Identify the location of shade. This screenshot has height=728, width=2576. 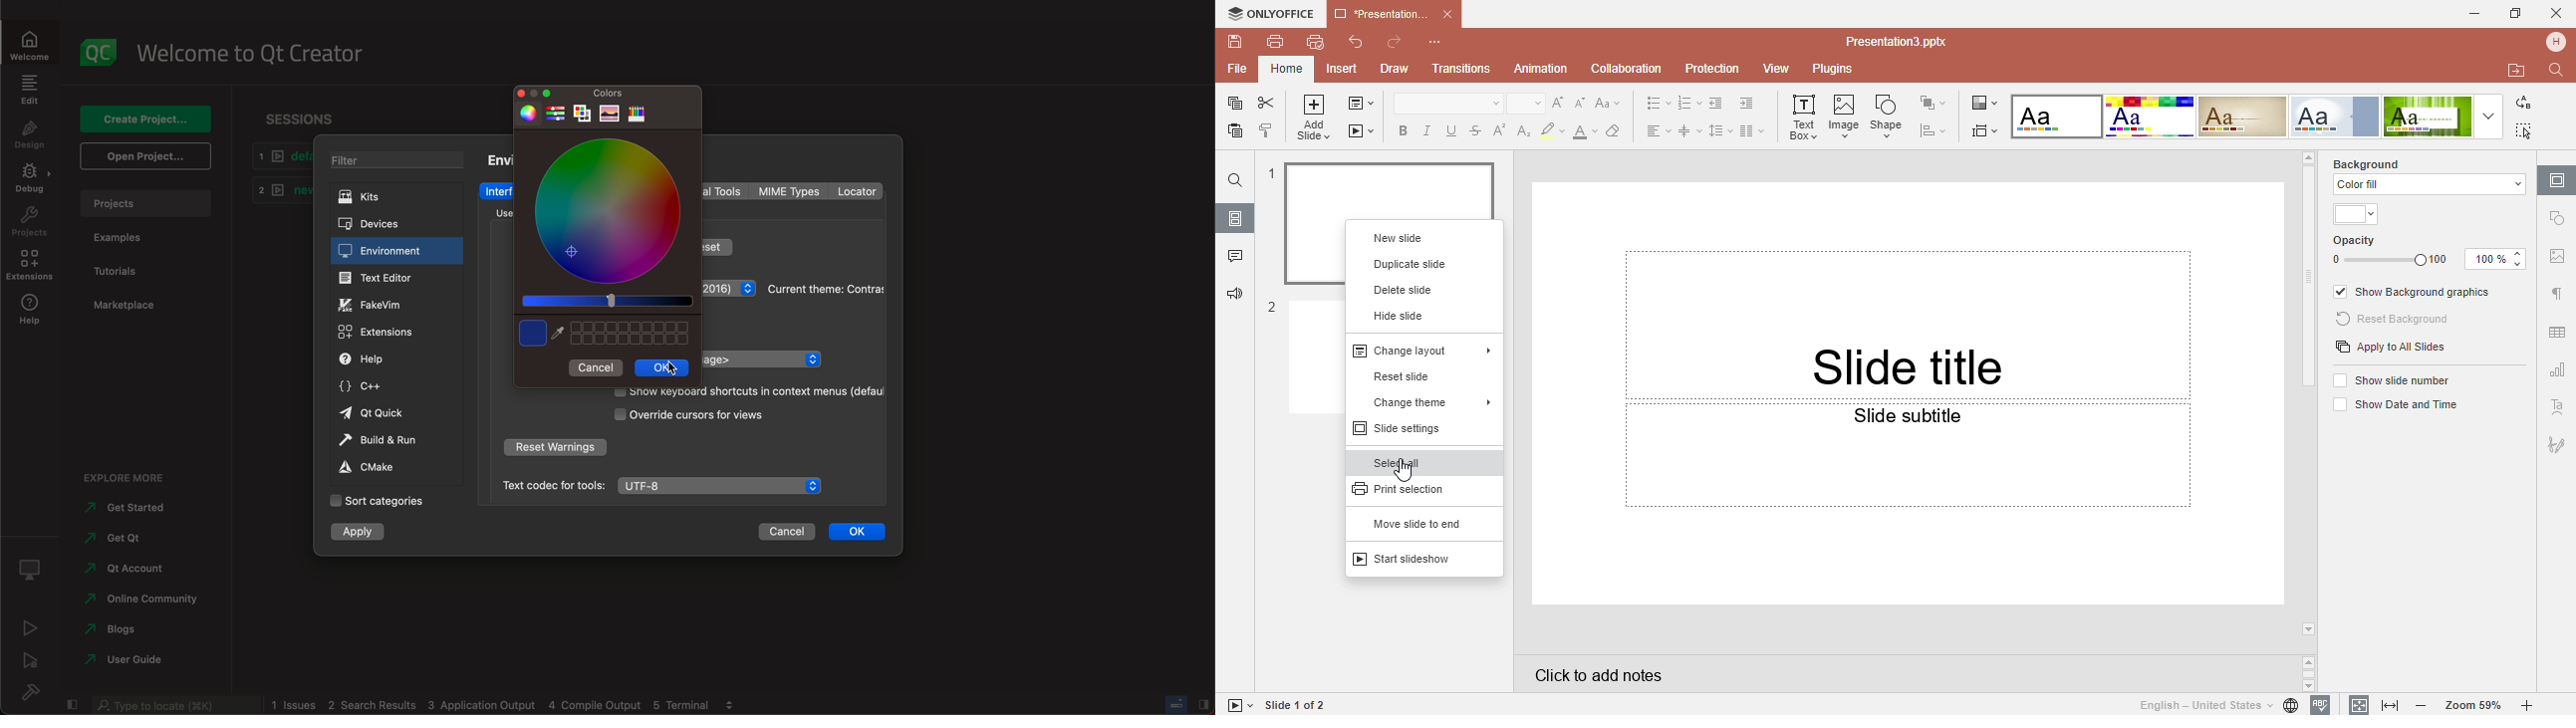
(606, 301).